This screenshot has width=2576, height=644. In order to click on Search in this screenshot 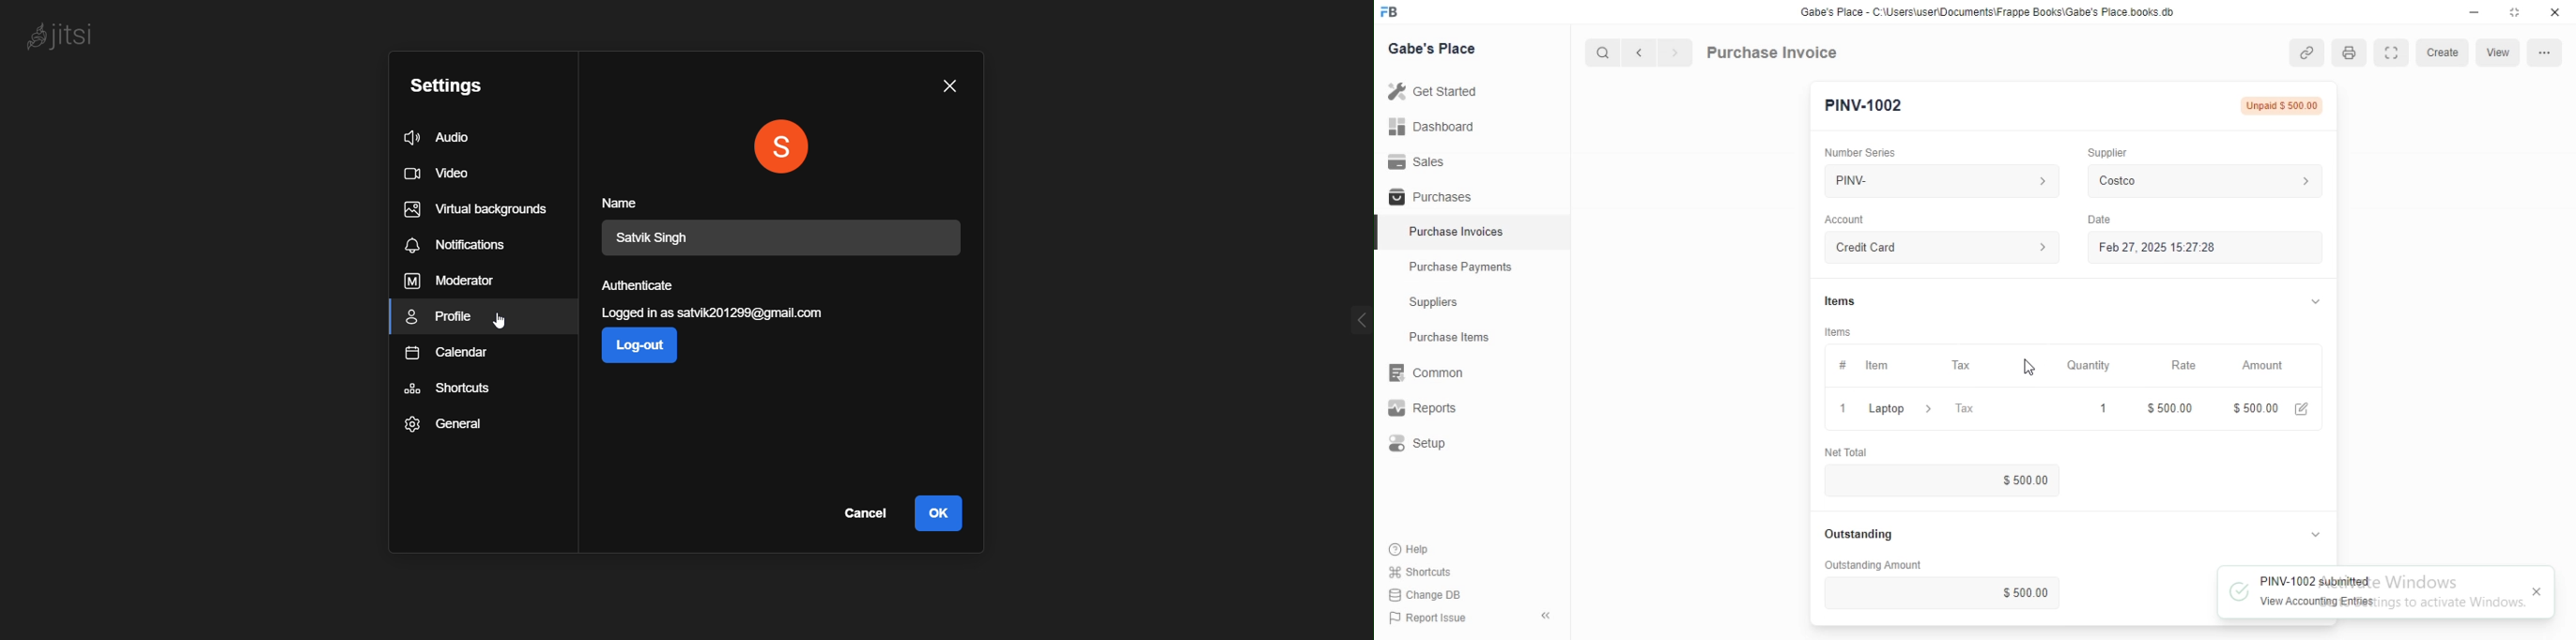, I will do `click(1602, 53)`.